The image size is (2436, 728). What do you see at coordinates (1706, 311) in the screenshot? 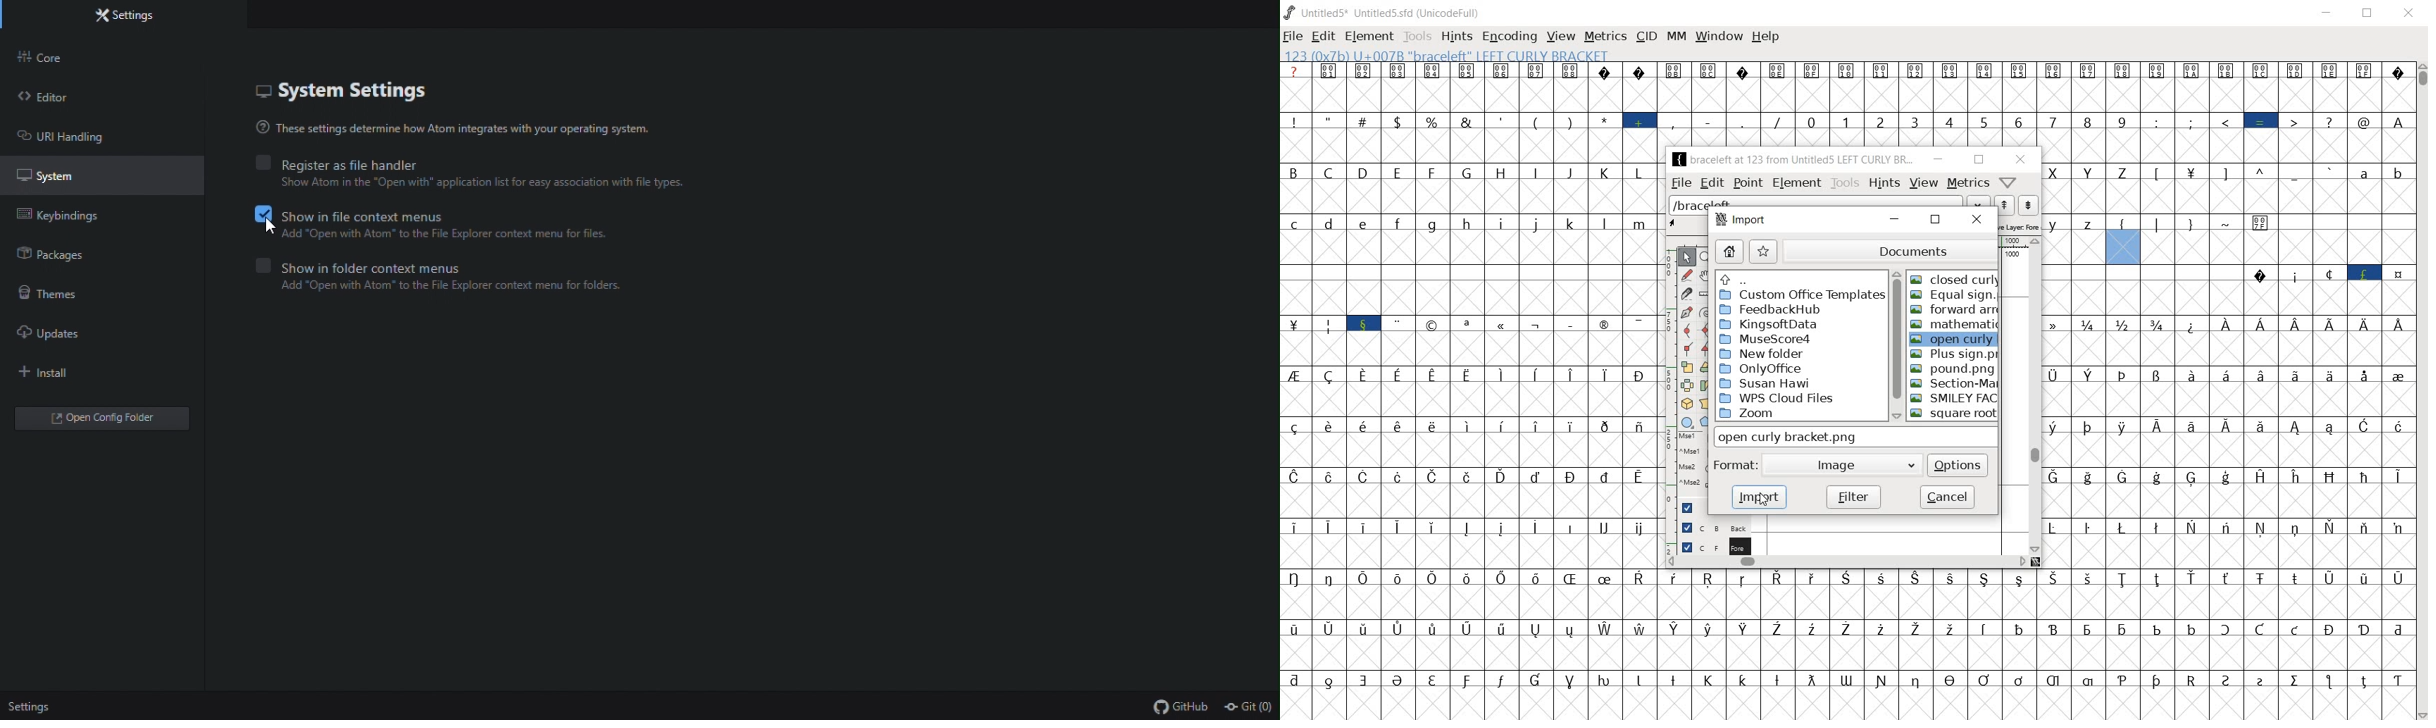
I see `change whether spiro is active or not` at bounding box center [1706, 311].